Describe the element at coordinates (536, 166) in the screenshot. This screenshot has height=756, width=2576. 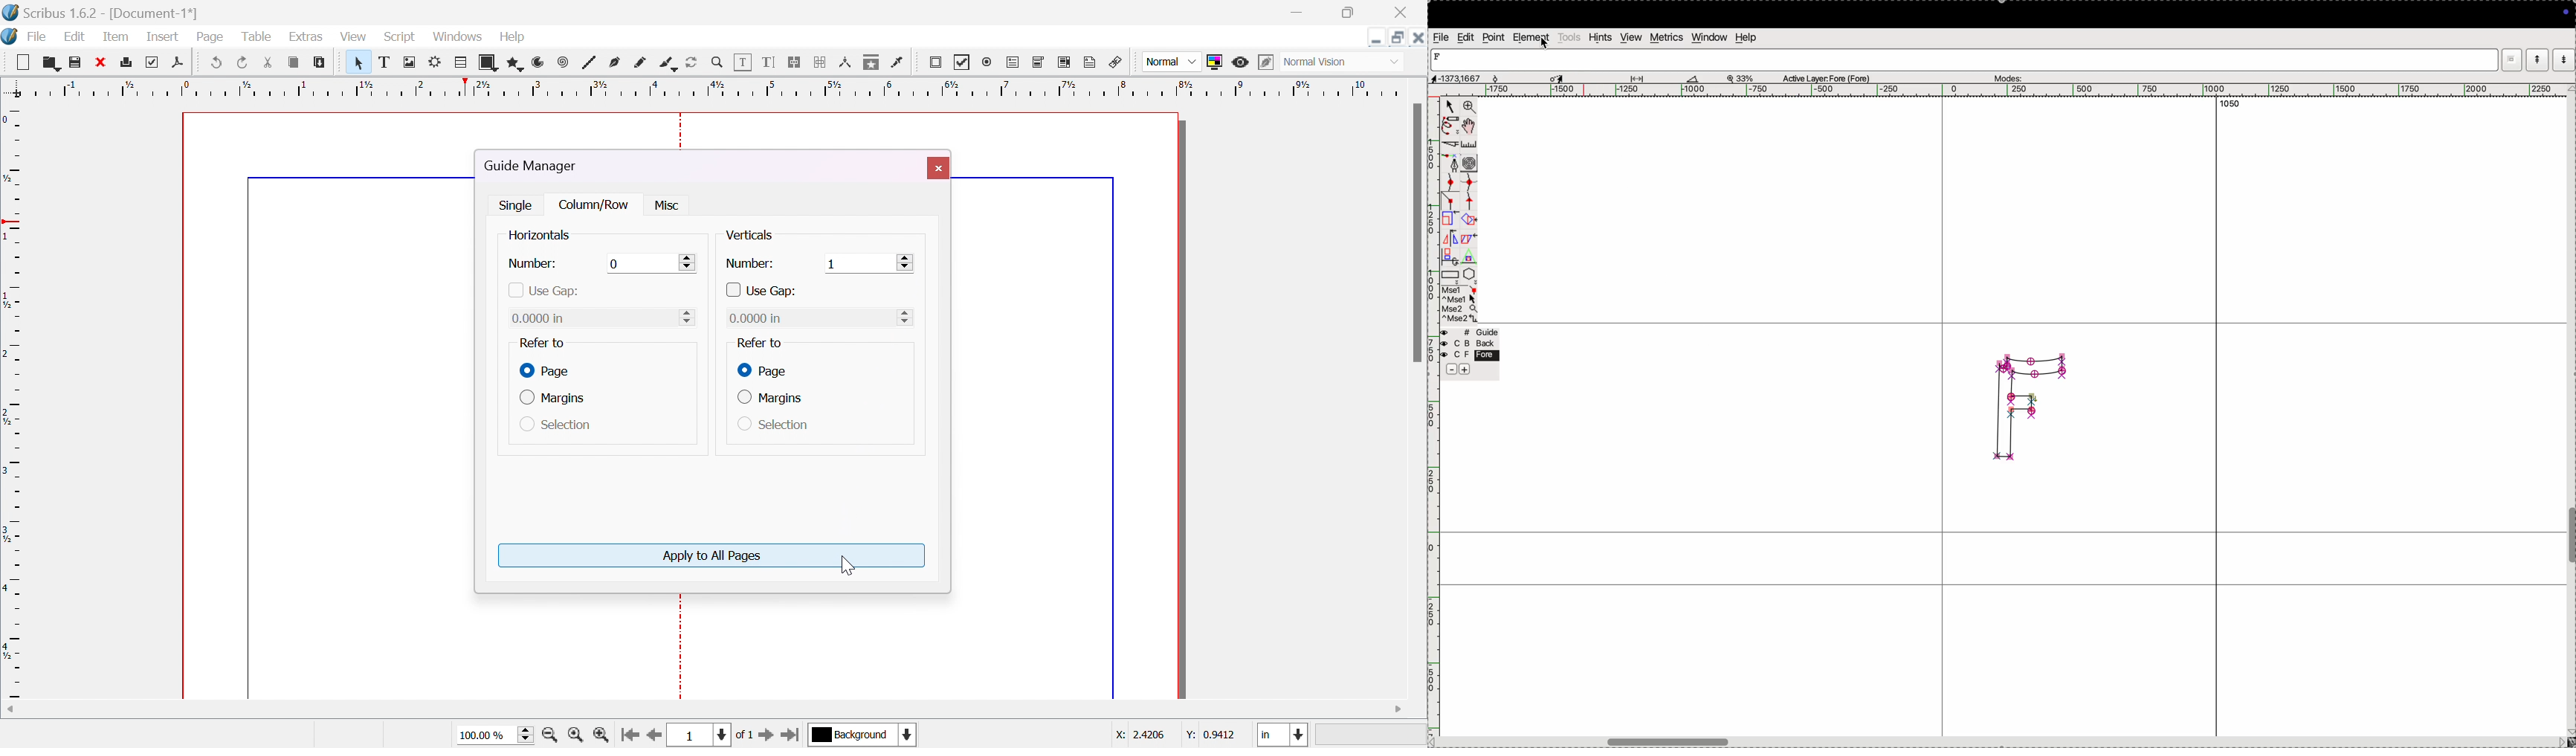
I see `guide manager` at that location.